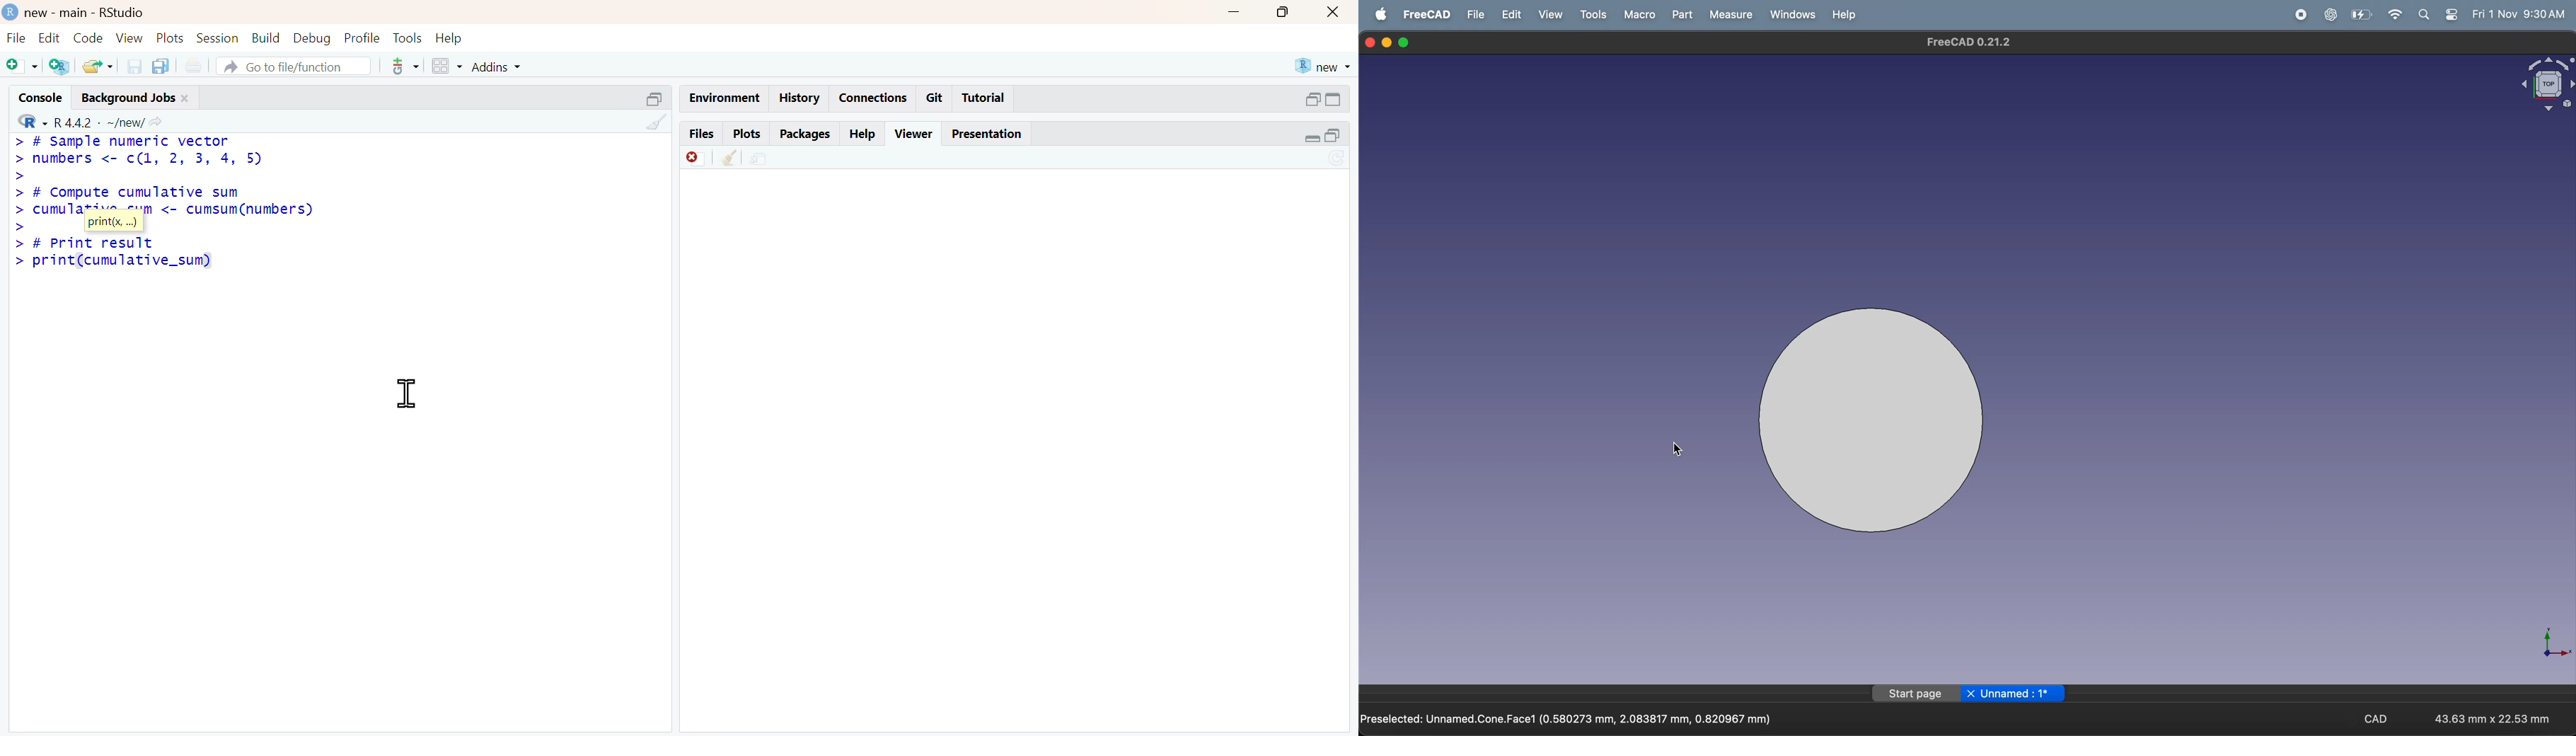 This screenshot has height=756, width=2576. Describe the element at coordinates (1332, 136) in the screenshot. I see `open in separate window` at that location.